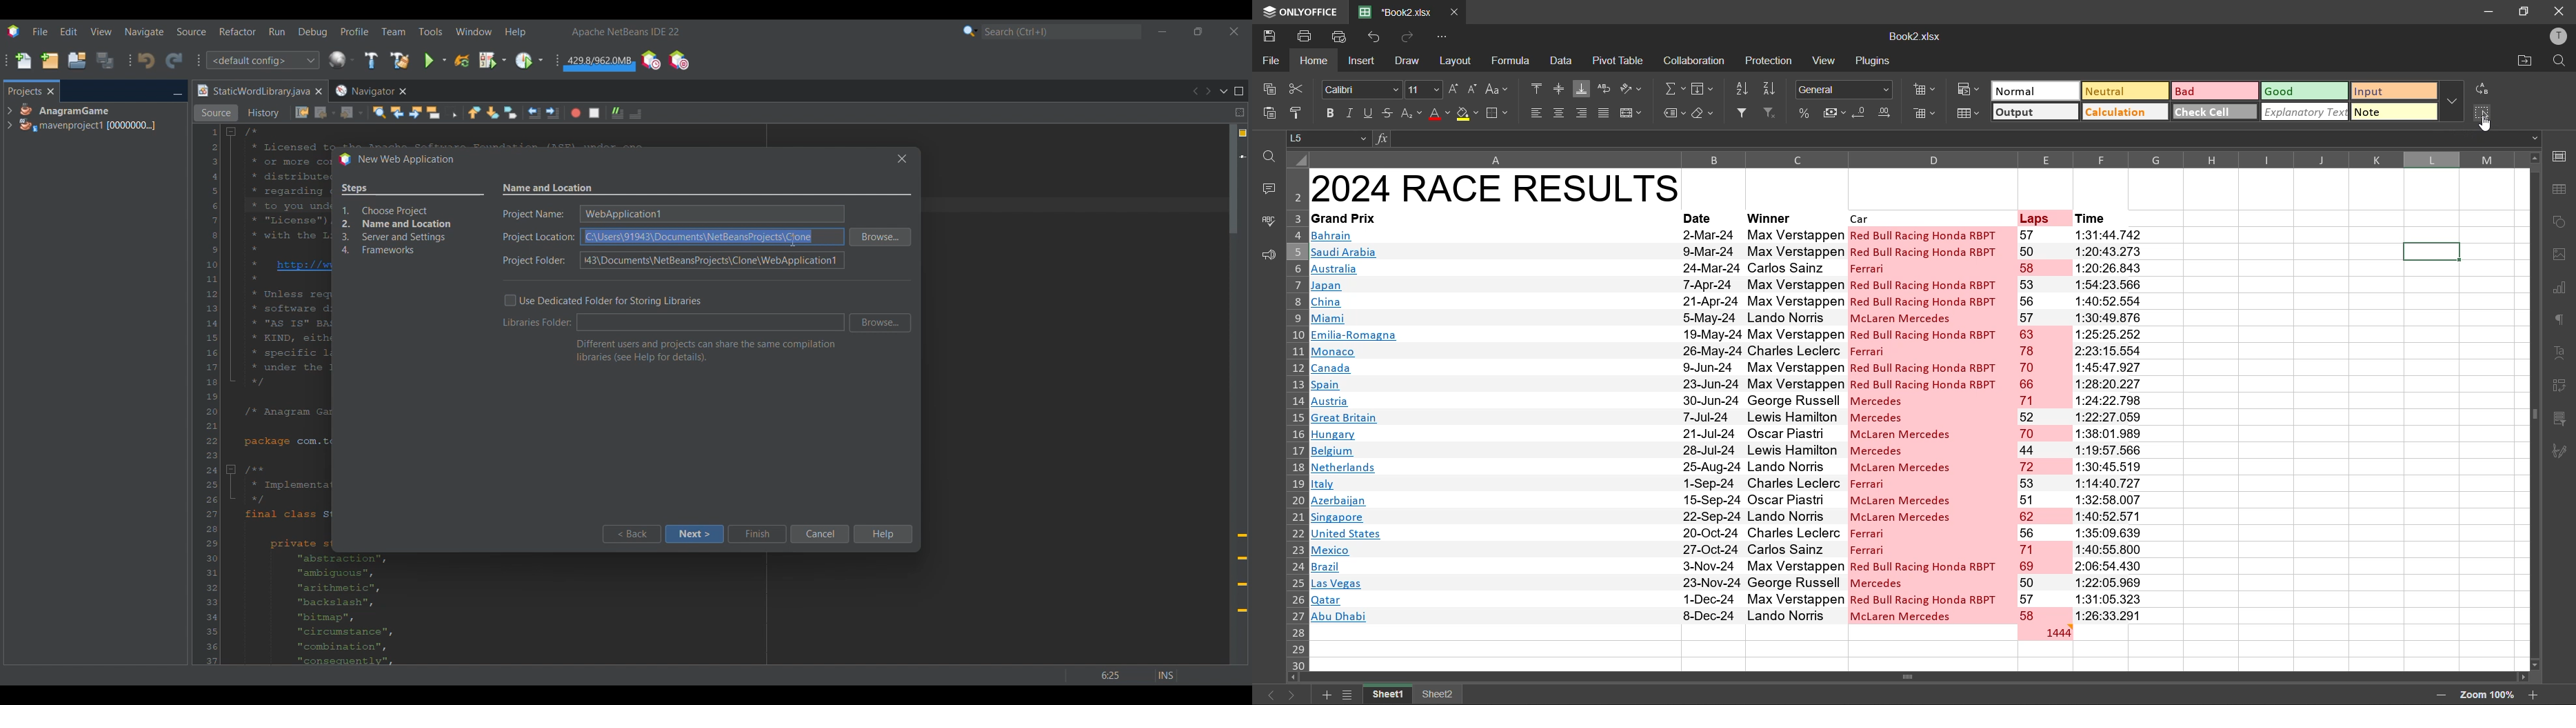 This screenshot has width=2576, height=728. I want to click on sub/superscript, so click(1412, 113).